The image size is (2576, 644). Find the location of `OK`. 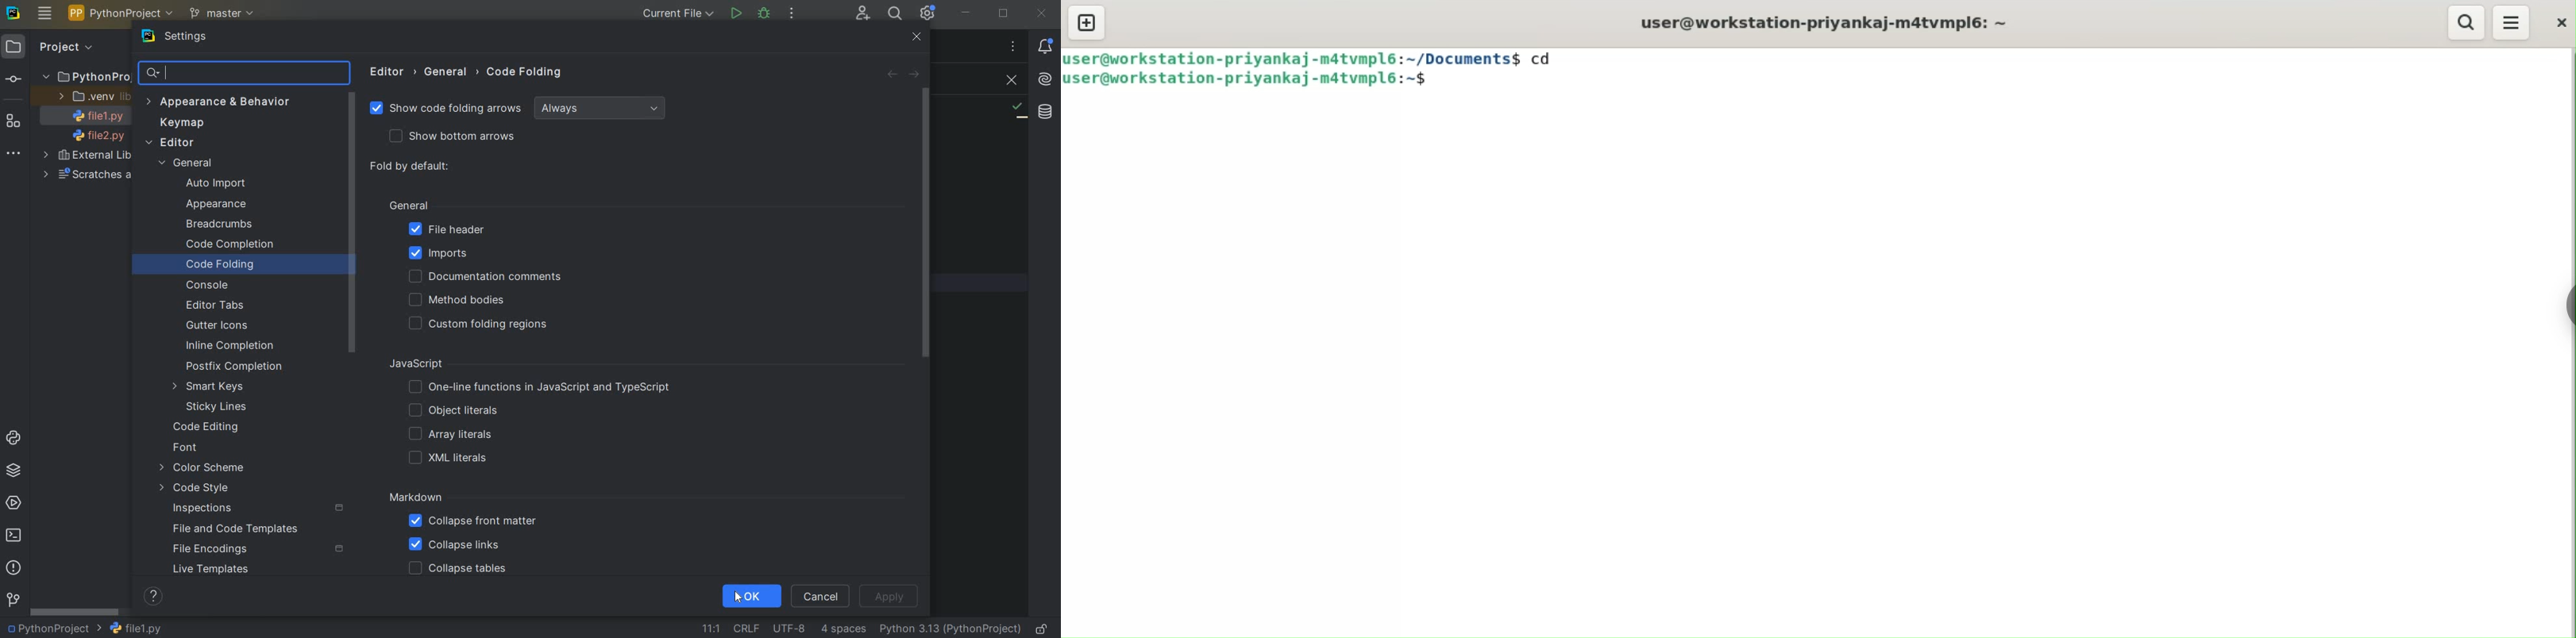

OK is located at coordinates (753, 597).